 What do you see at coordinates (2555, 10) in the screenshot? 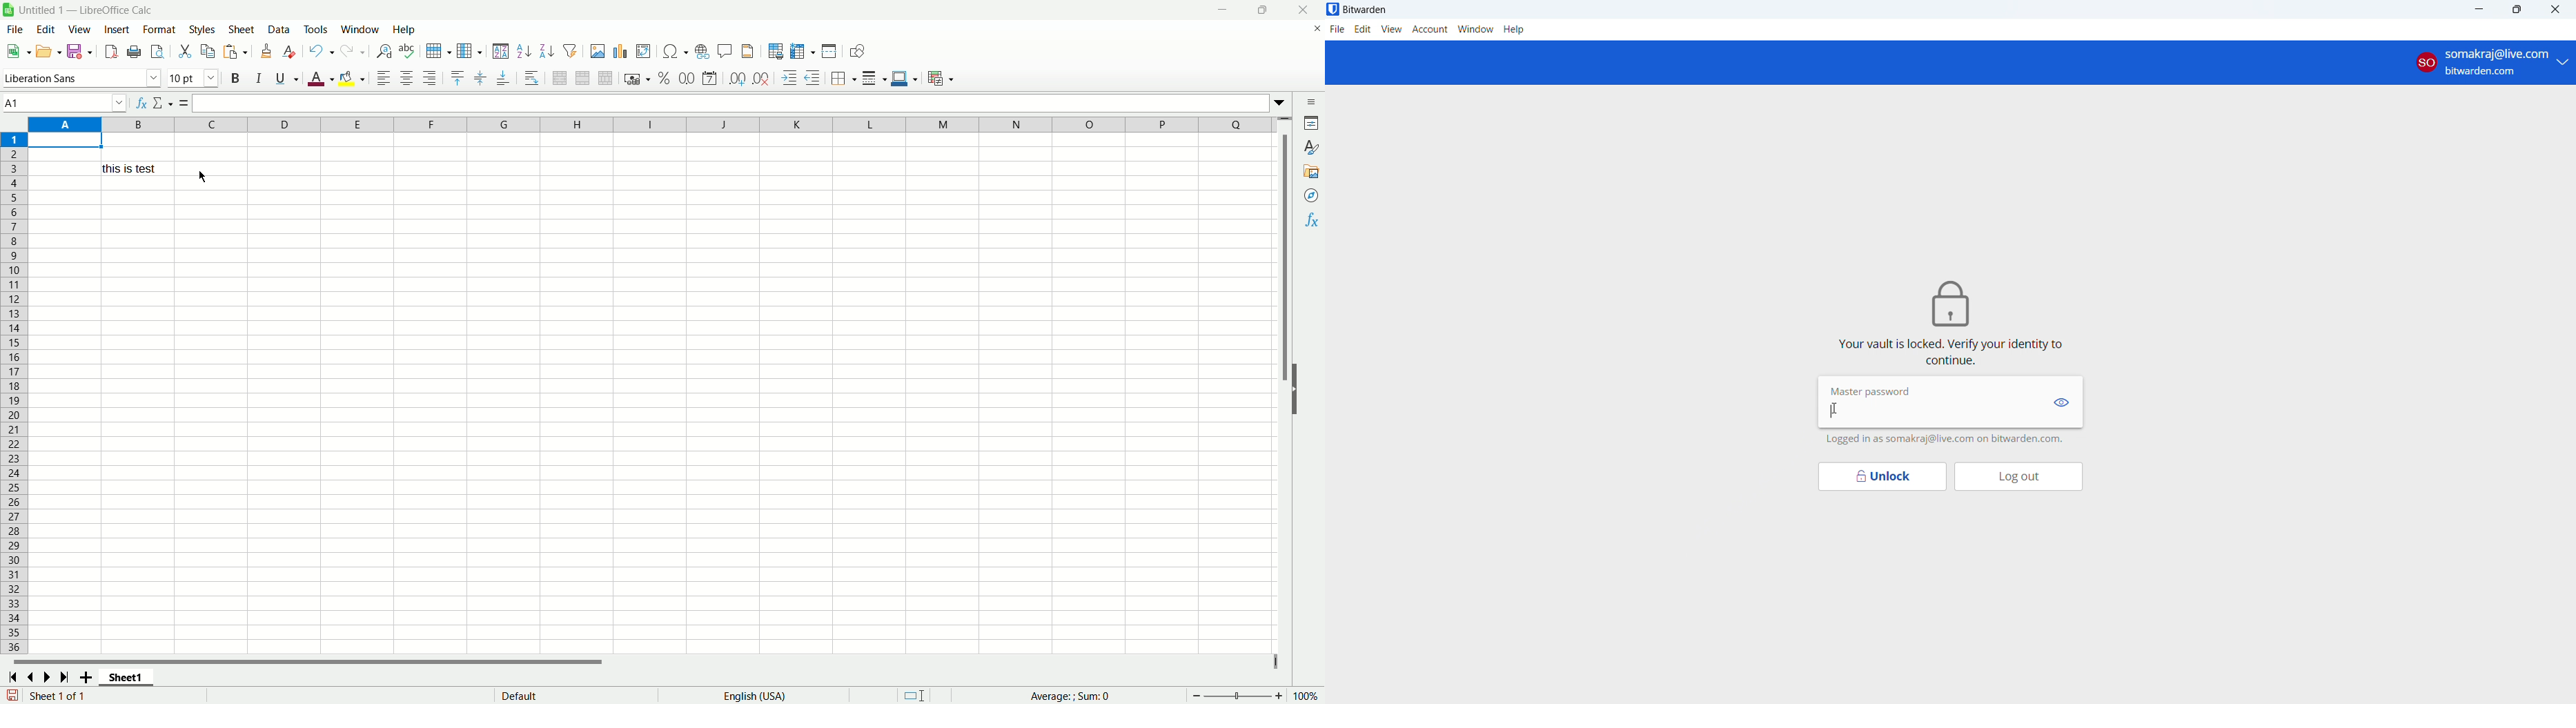
I see `close` at bounding box center [2555, 10].